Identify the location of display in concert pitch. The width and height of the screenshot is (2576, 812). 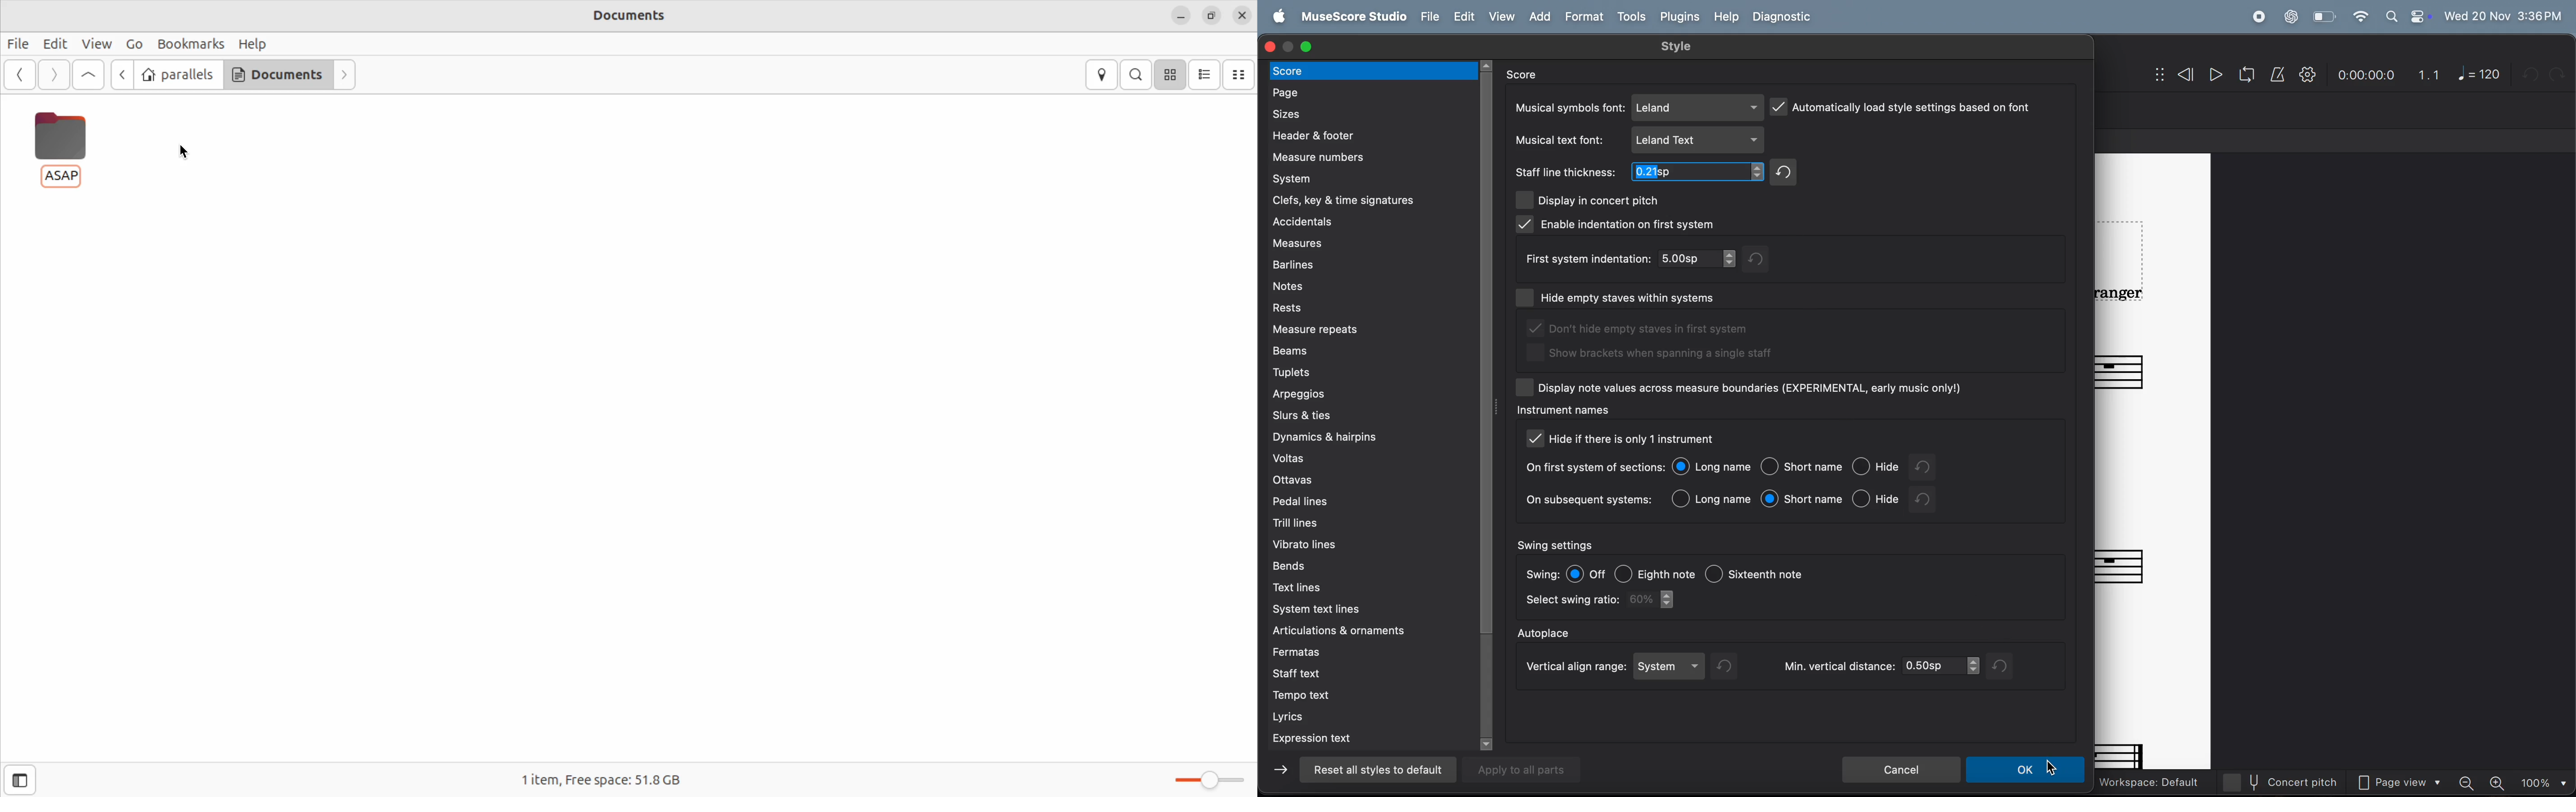
(1589, 199).